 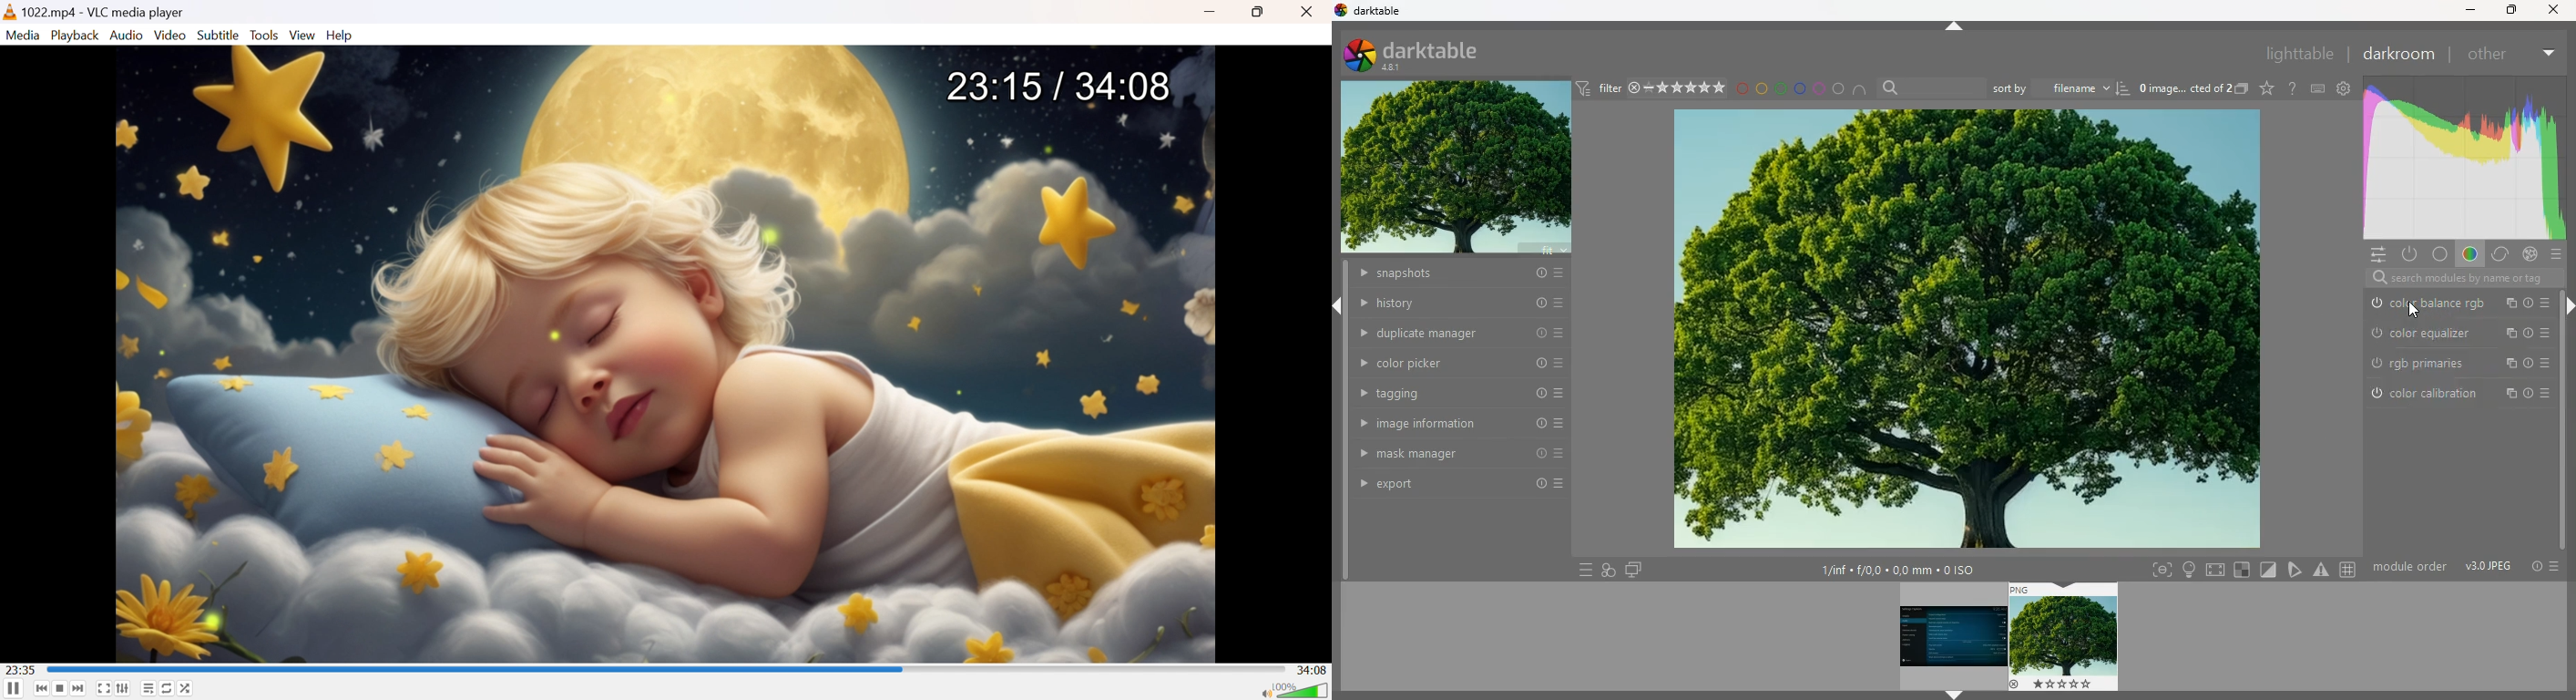 What do you see at coordinates (342, 35) in the screenshot?
I see `Help` at bounding box center [342, 35].